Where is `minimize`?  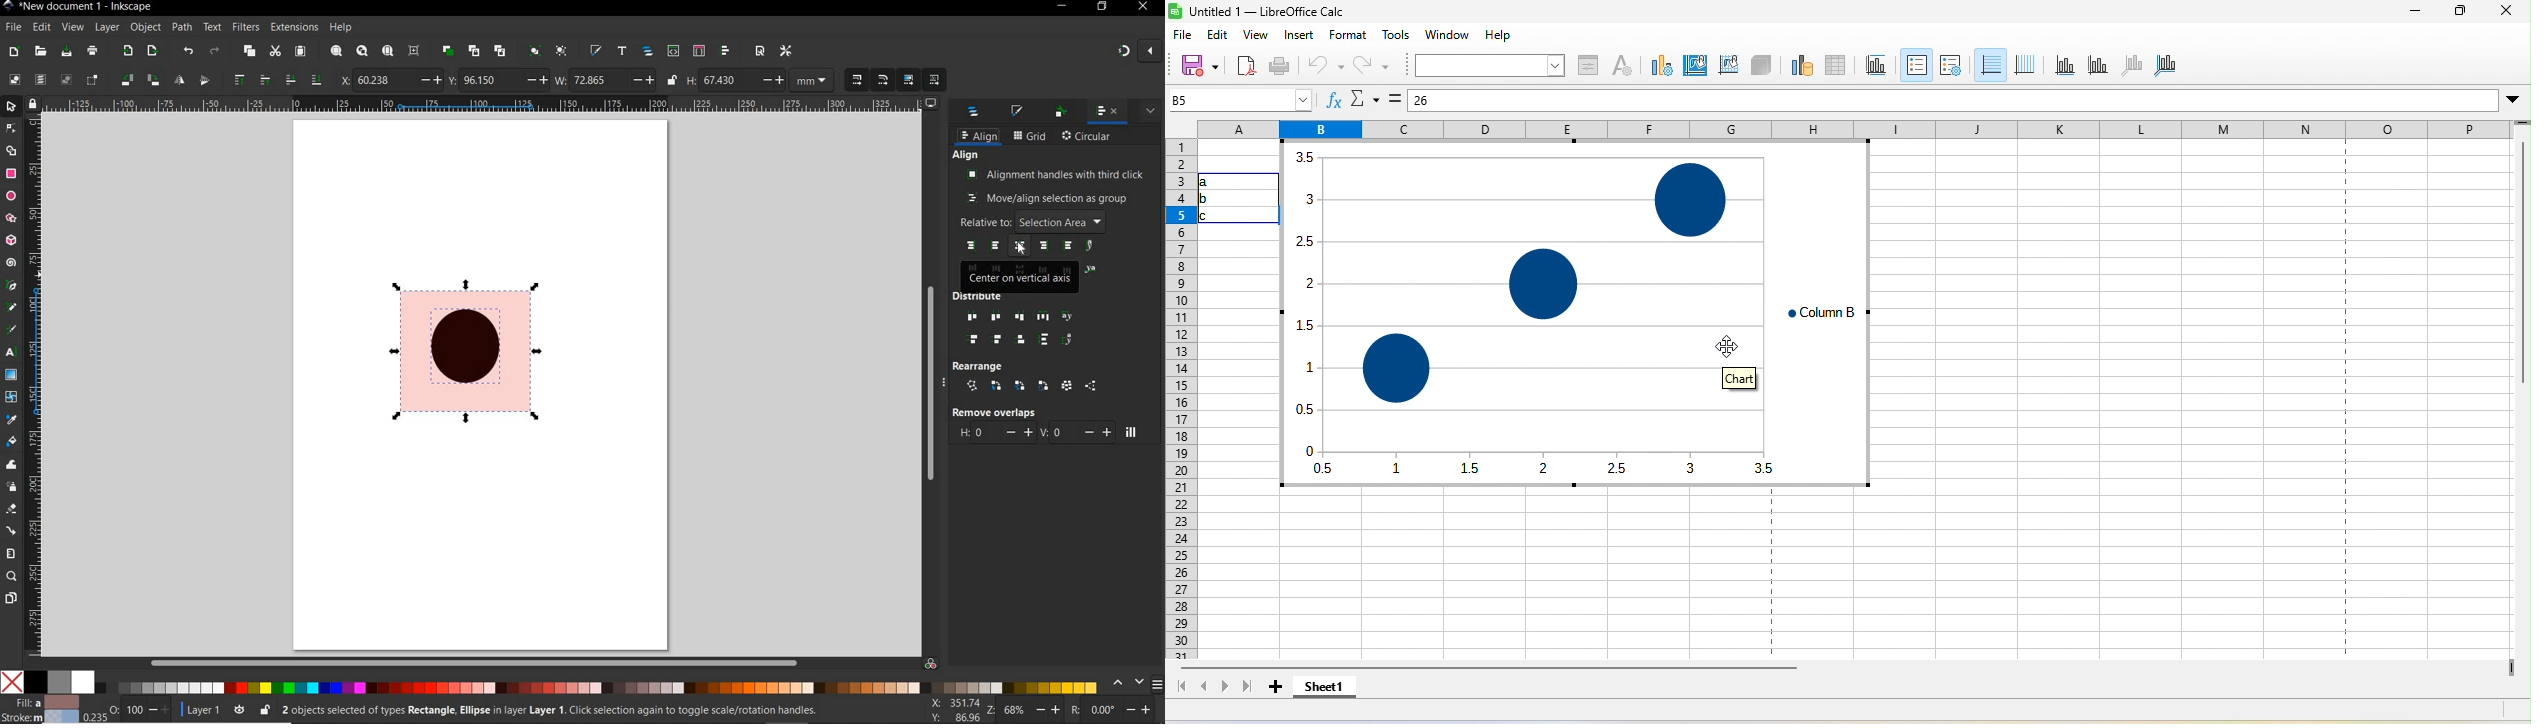 minimize is located at coordinates (1063, 5).